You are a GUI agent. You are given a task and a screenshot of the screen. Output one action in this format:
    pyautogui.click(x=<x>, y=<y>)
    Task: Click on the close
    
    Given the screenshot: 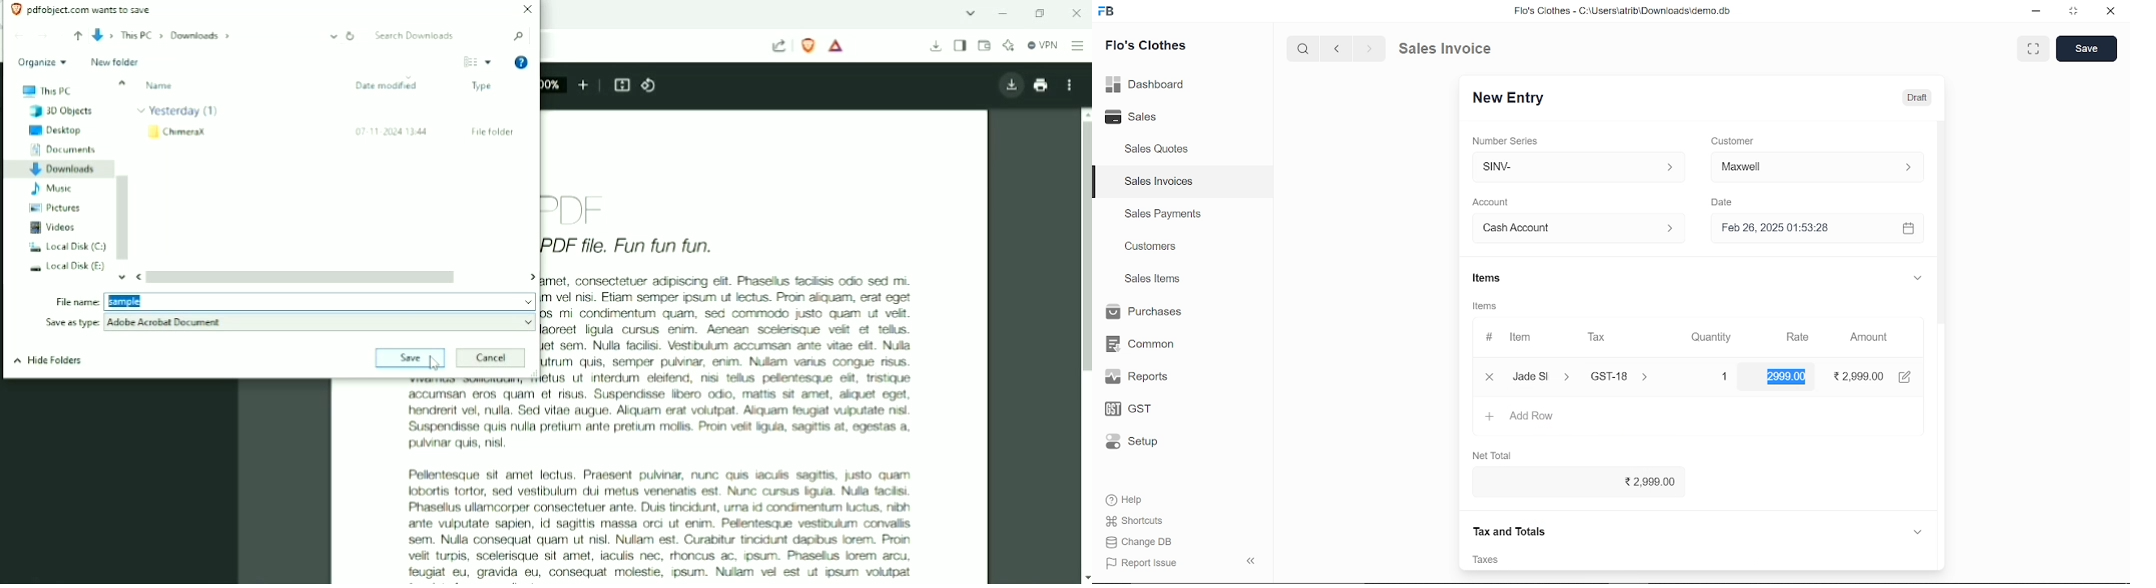 What is the action you would take?
    pyautogui.click(x=1488, y=376)
    